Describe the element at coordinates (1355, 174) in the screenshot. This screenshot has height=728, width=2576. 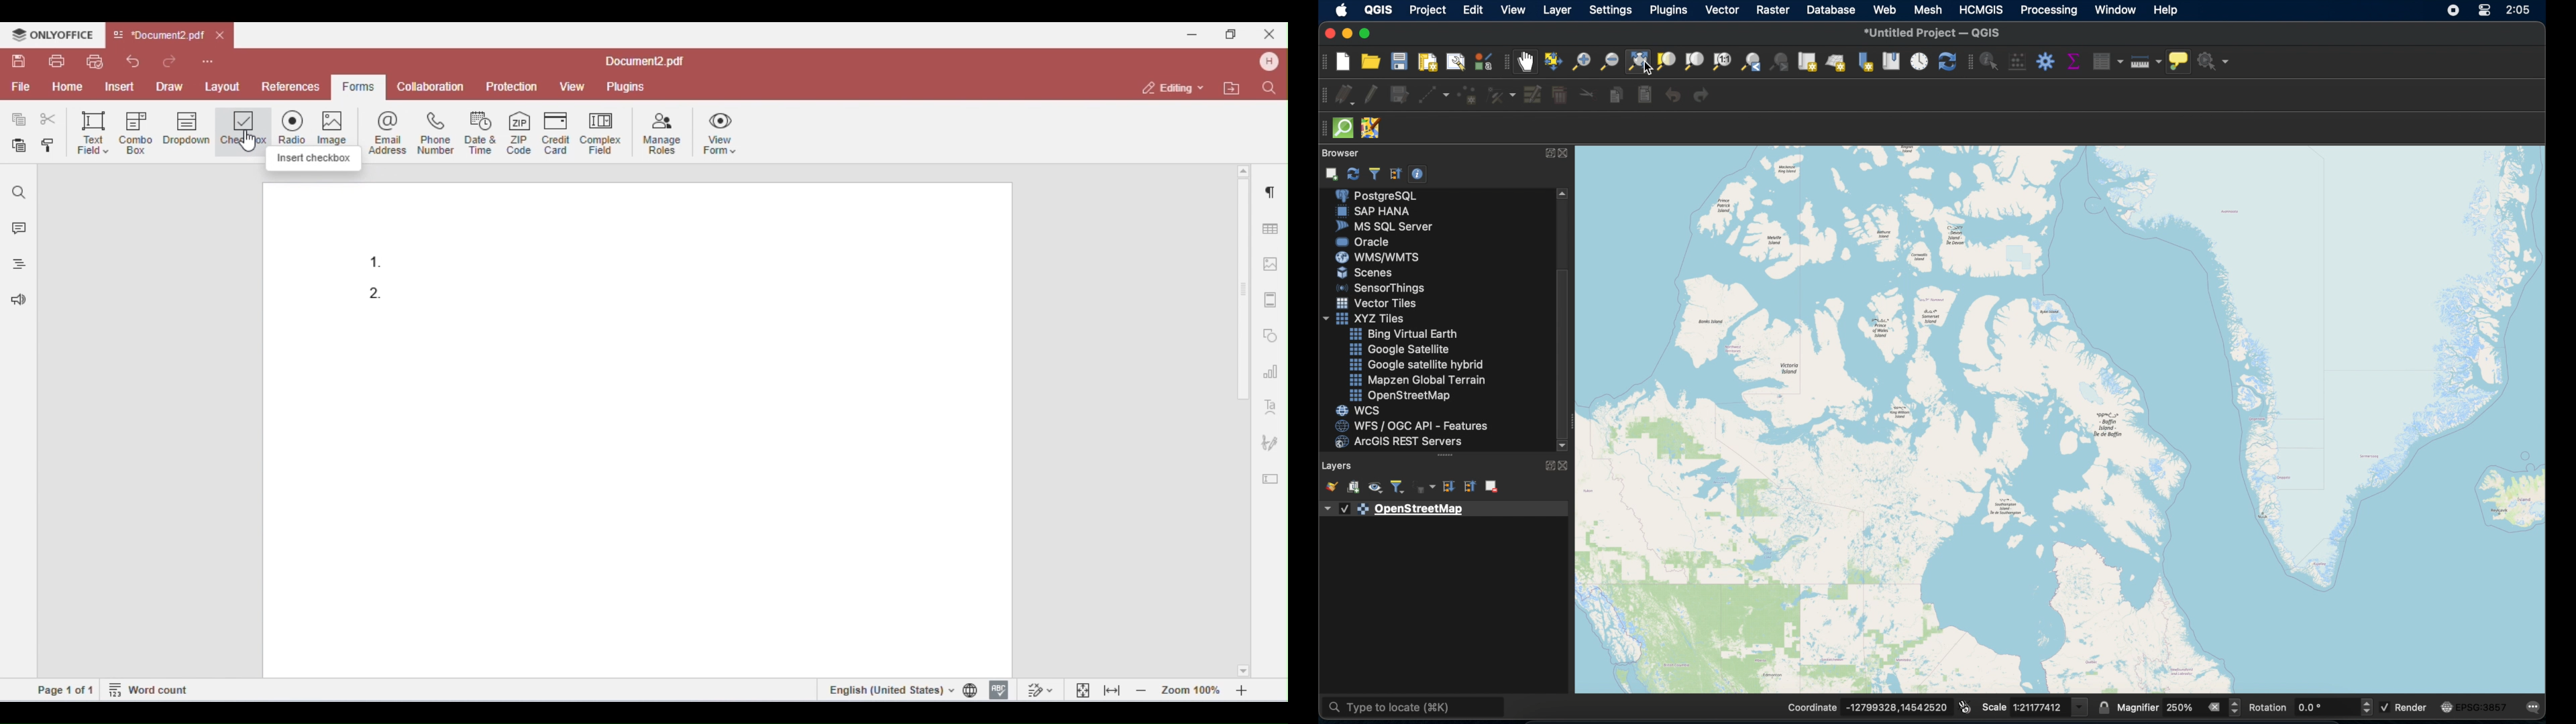
I see `refresh` at that location.